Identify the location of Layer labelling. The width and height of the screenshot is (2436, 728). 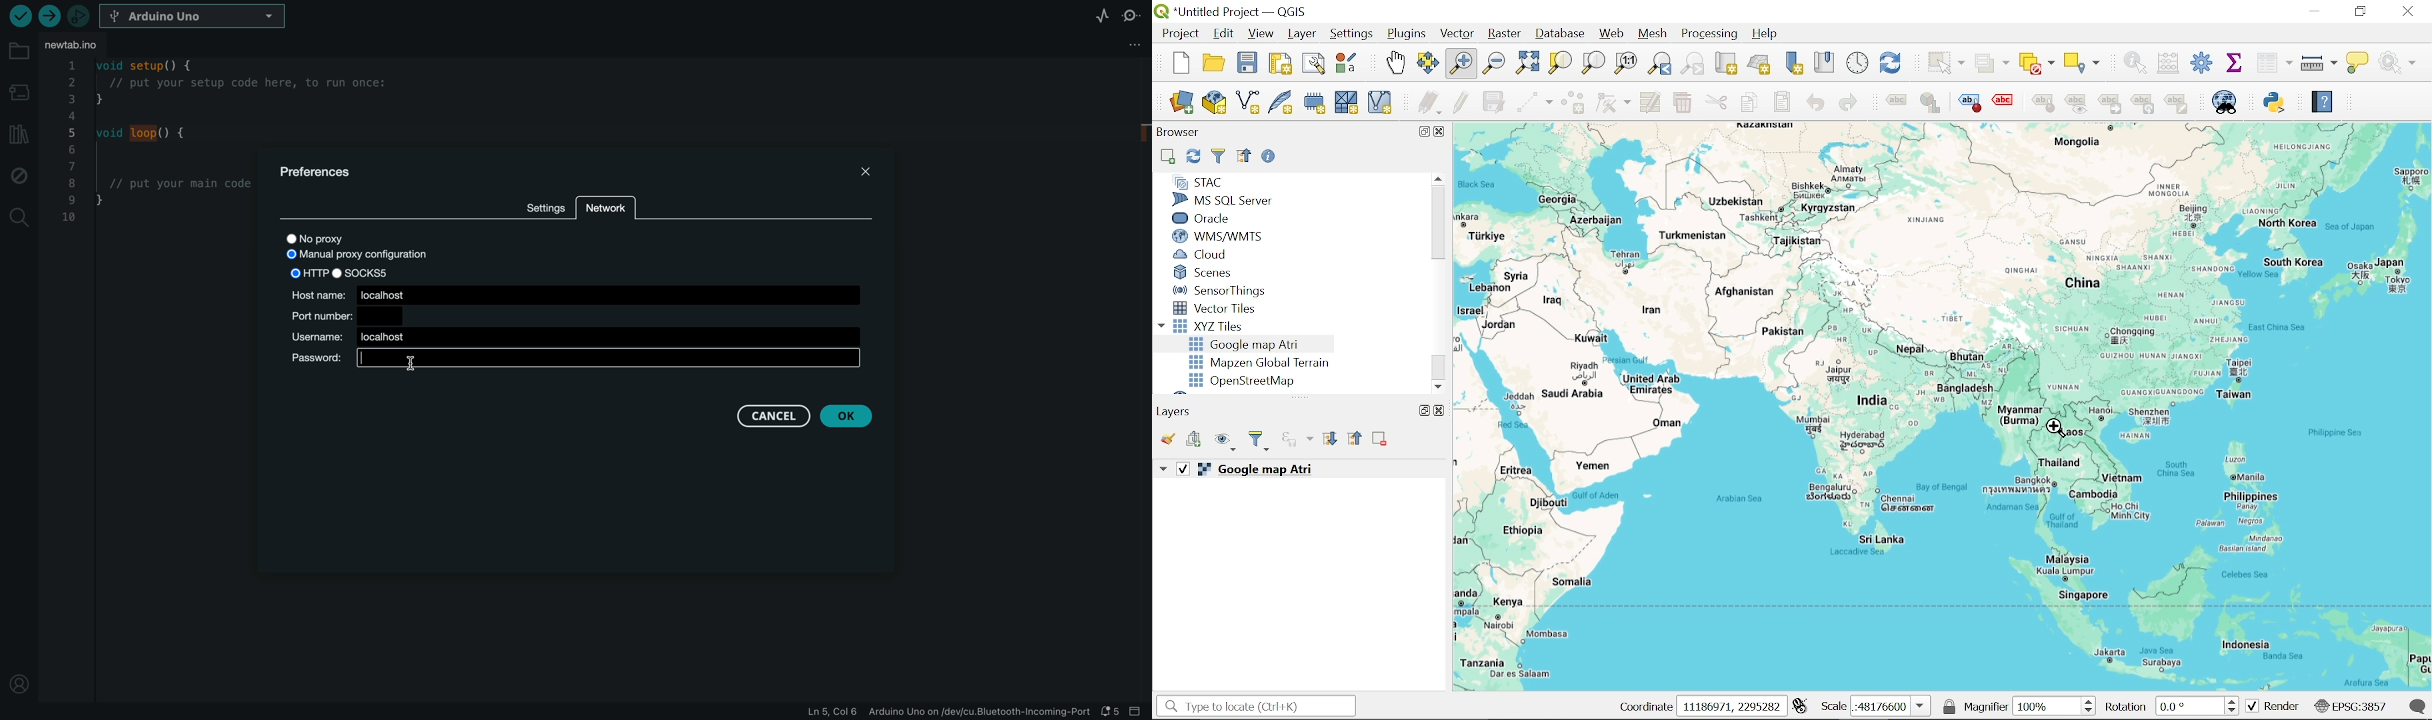
(1893, 103).